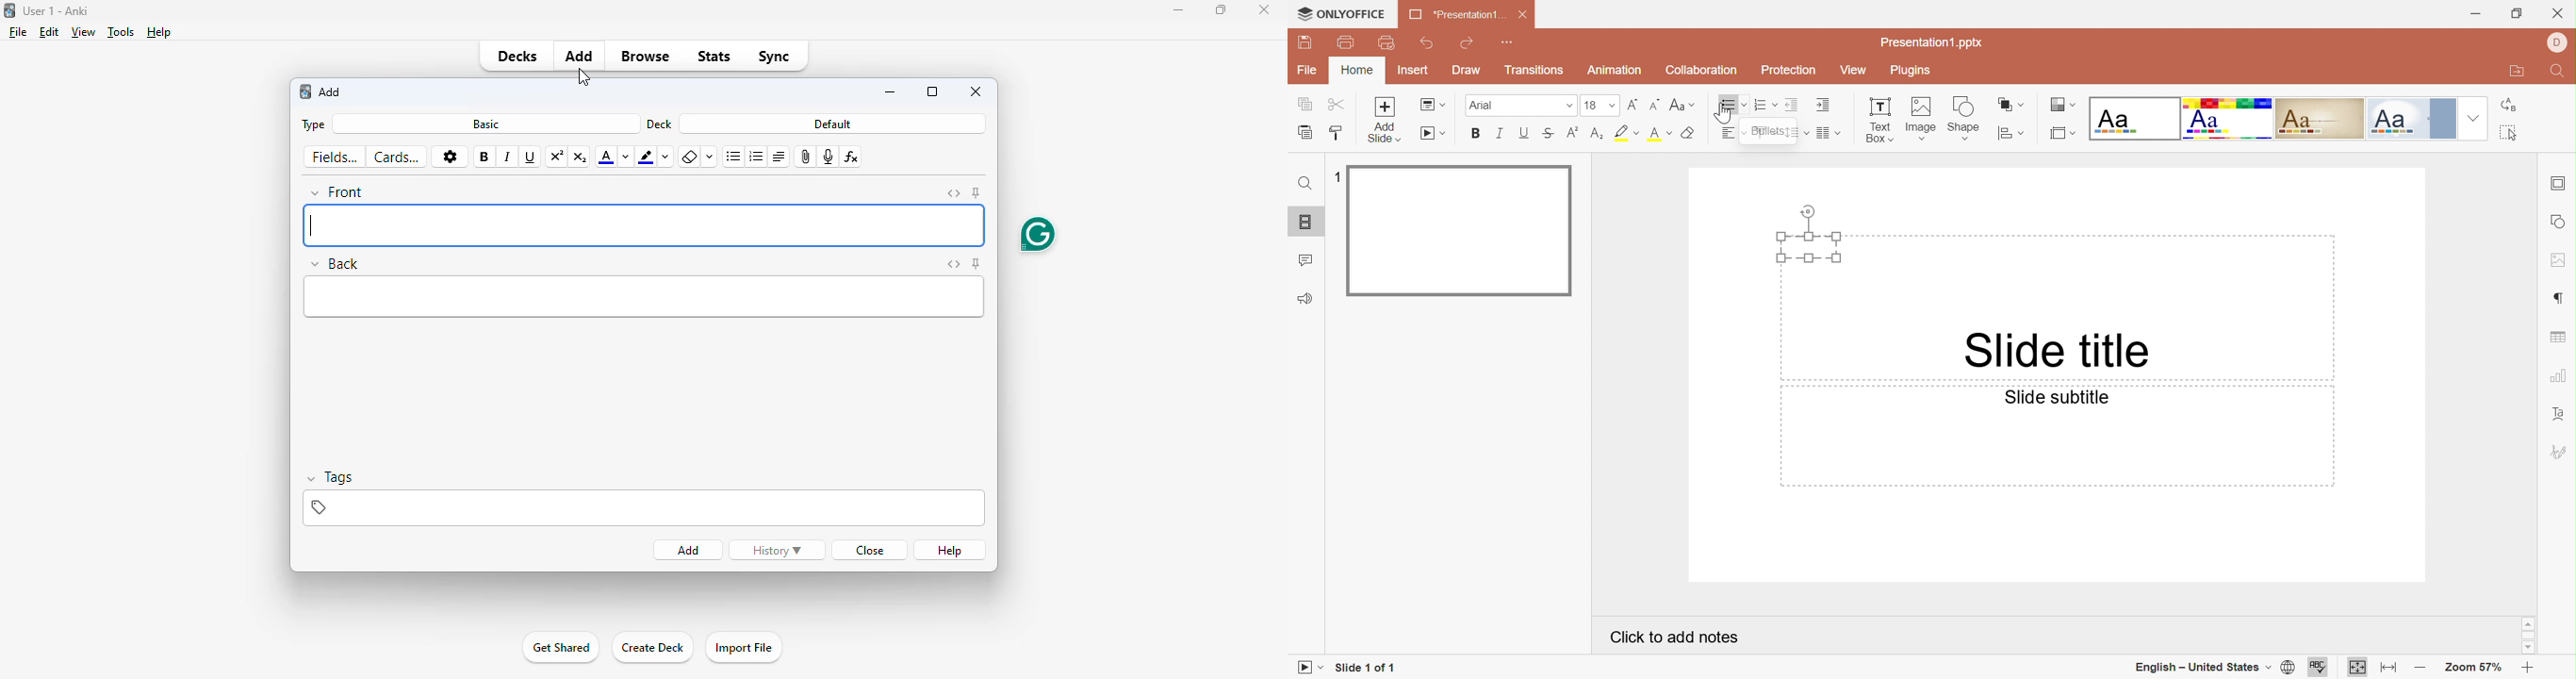  Describe the element at coordinates (1701, 70) in the screenshot. I see `Collaboration` at that location.